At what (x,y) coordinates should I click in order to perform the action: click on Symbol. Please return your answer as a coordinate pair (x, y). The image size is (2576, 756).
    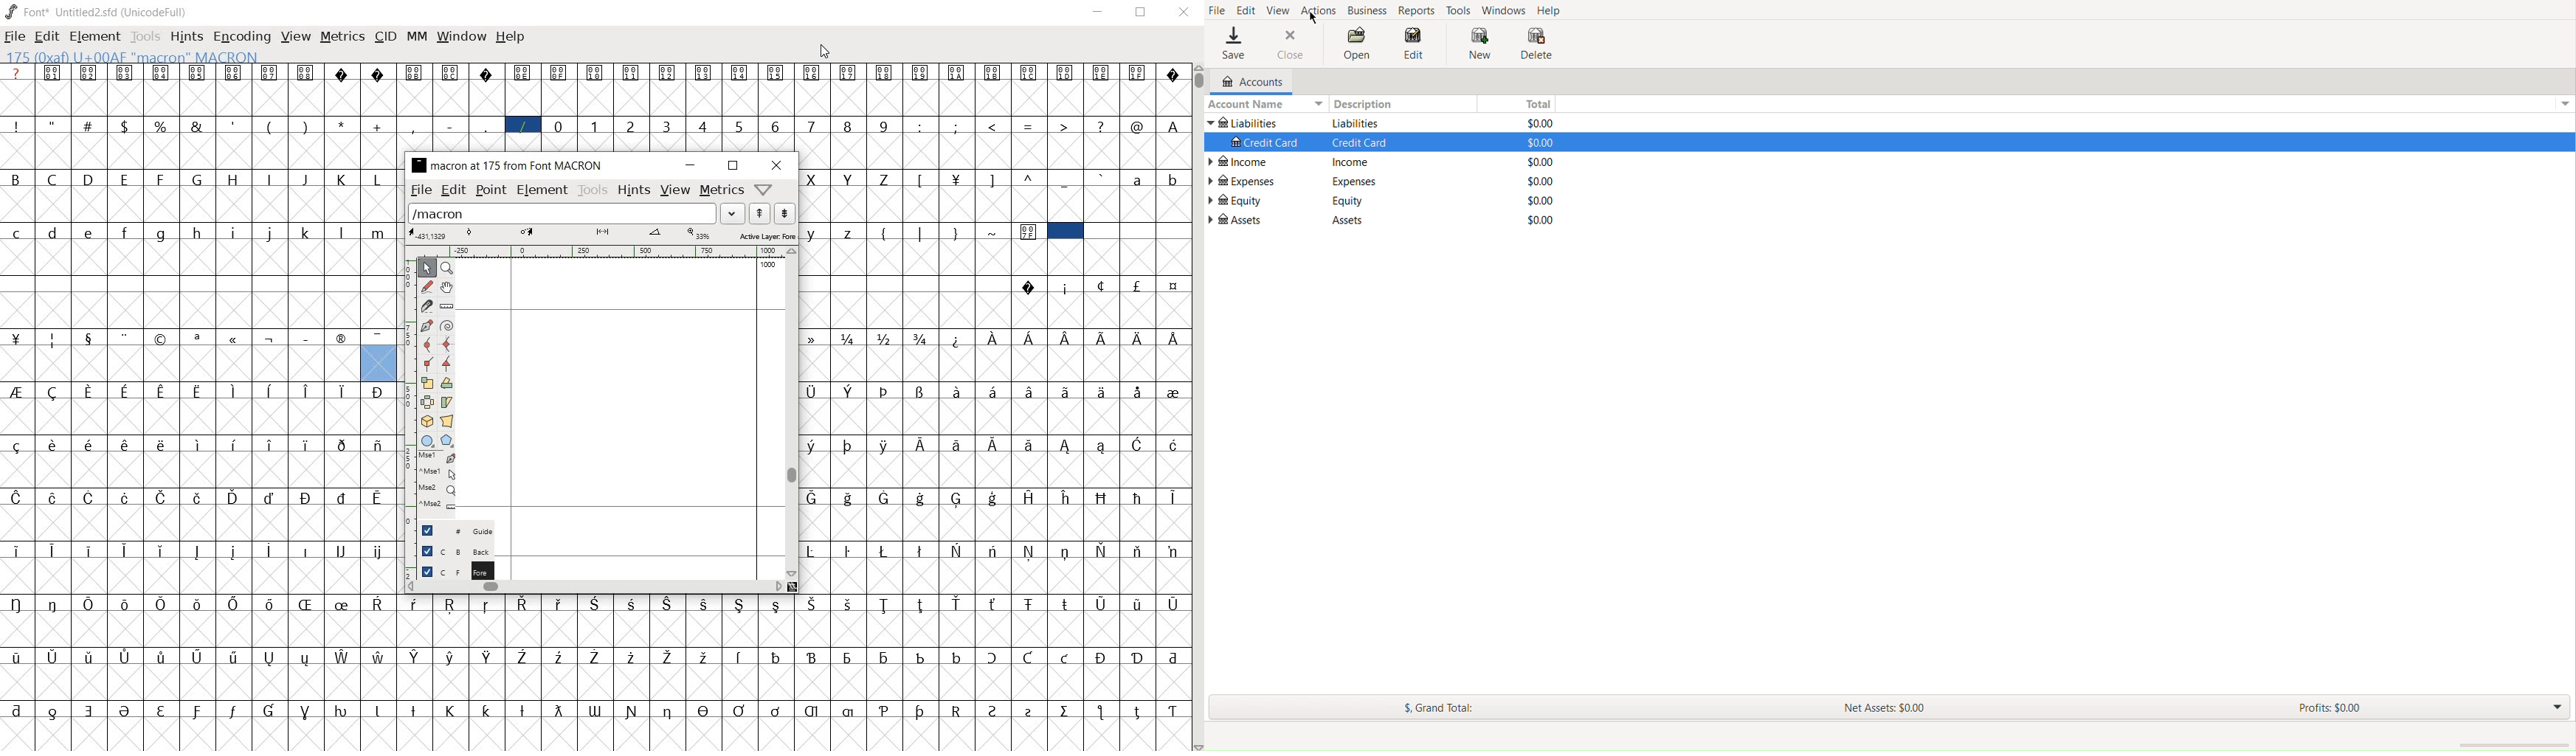
    Looking at the image, I should click on (957, 710).